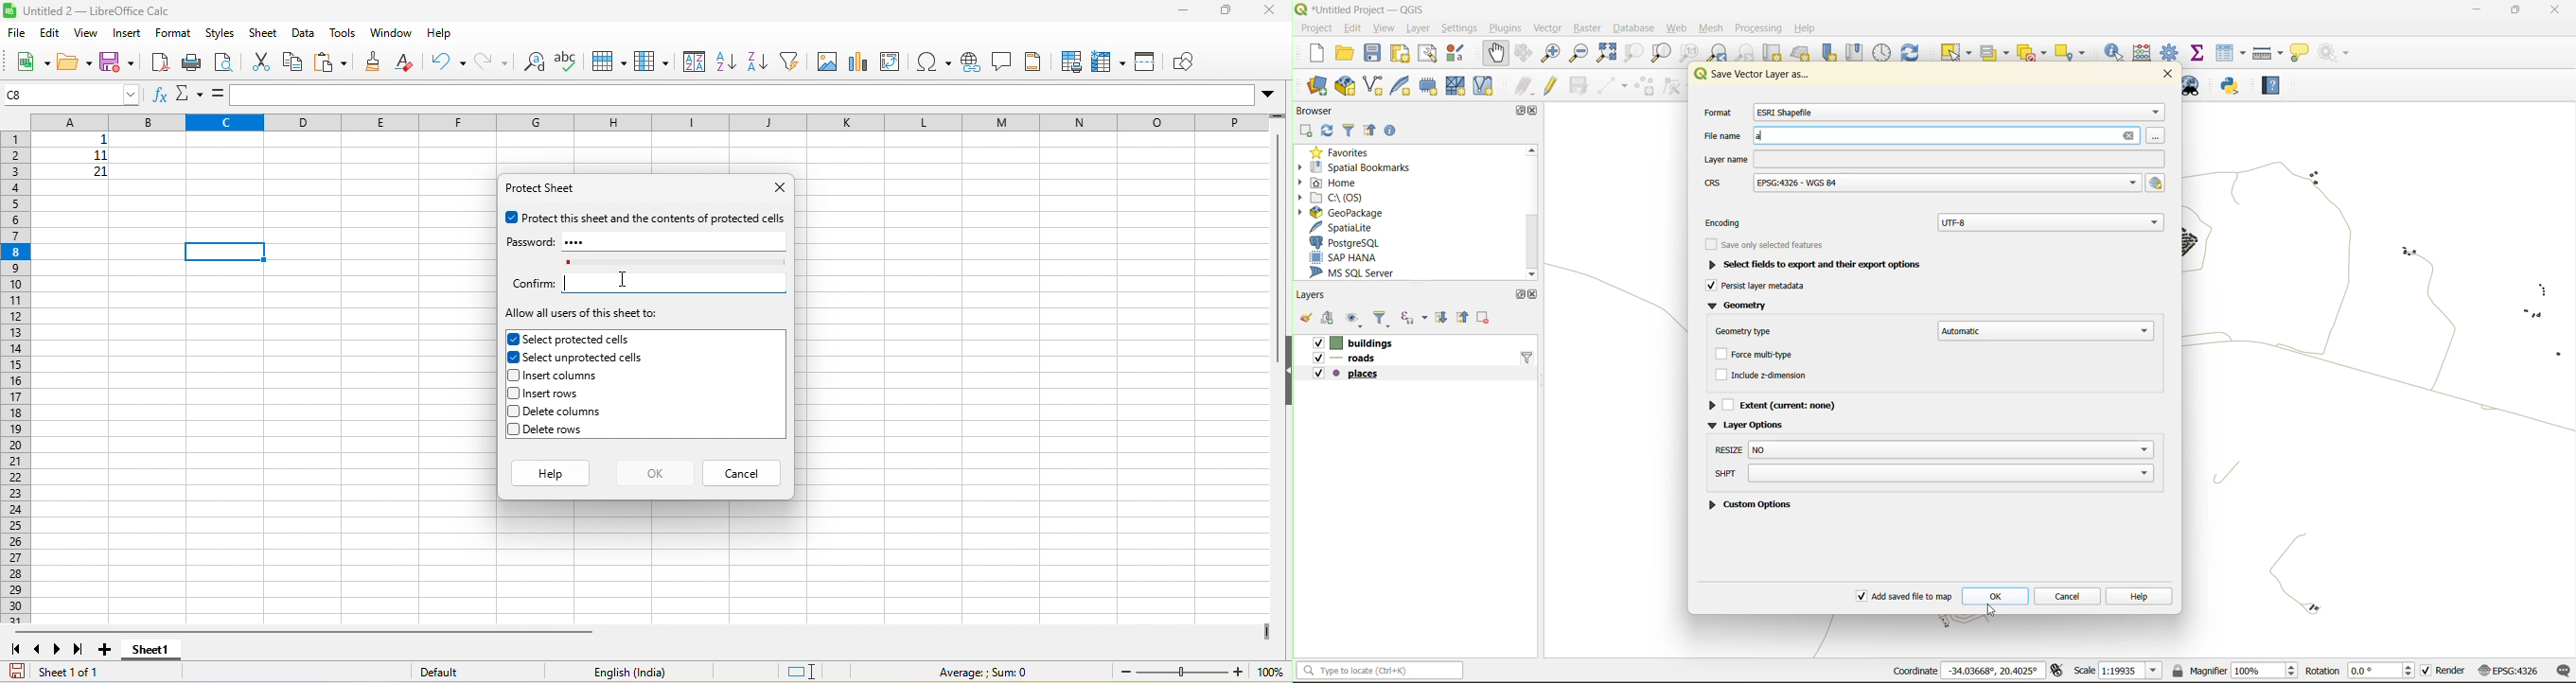  Describe the element at coordinates (1279, 118) in the screenshot. I see `drag to view more rows` at that location.